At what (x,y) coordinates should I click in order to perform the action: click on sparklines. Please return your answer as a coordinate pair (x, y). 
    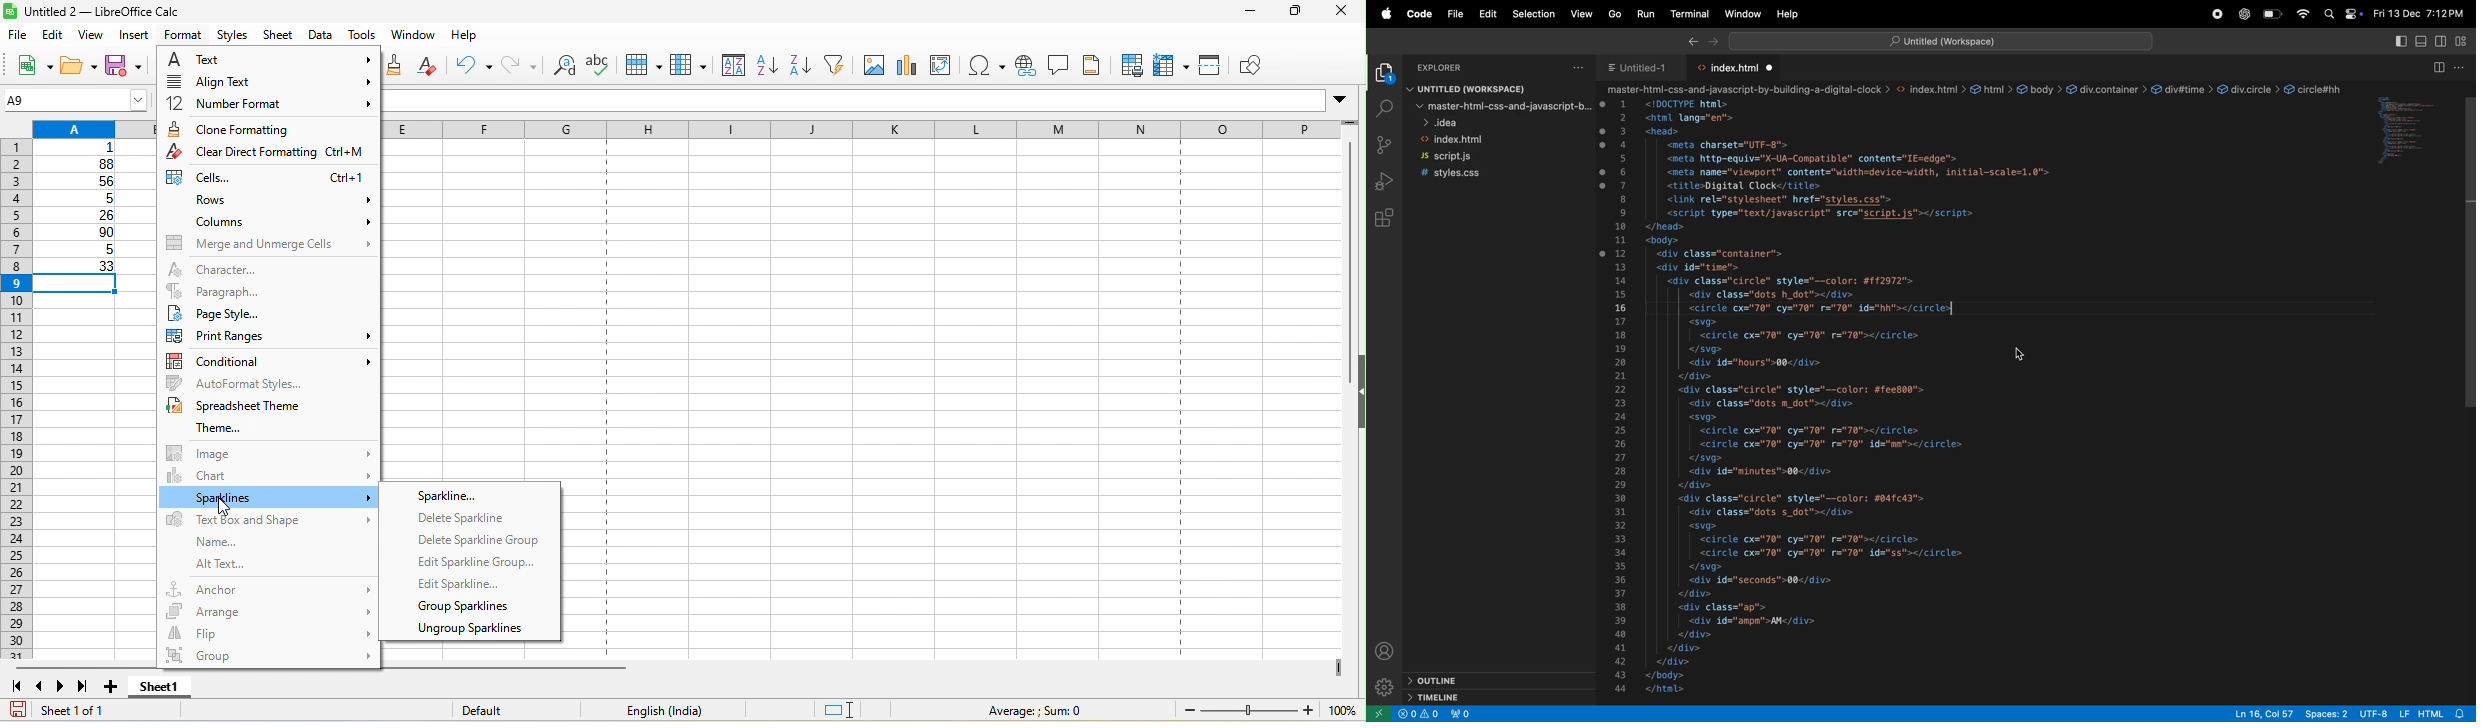
    Looking at the image, I should click on (269, 498).